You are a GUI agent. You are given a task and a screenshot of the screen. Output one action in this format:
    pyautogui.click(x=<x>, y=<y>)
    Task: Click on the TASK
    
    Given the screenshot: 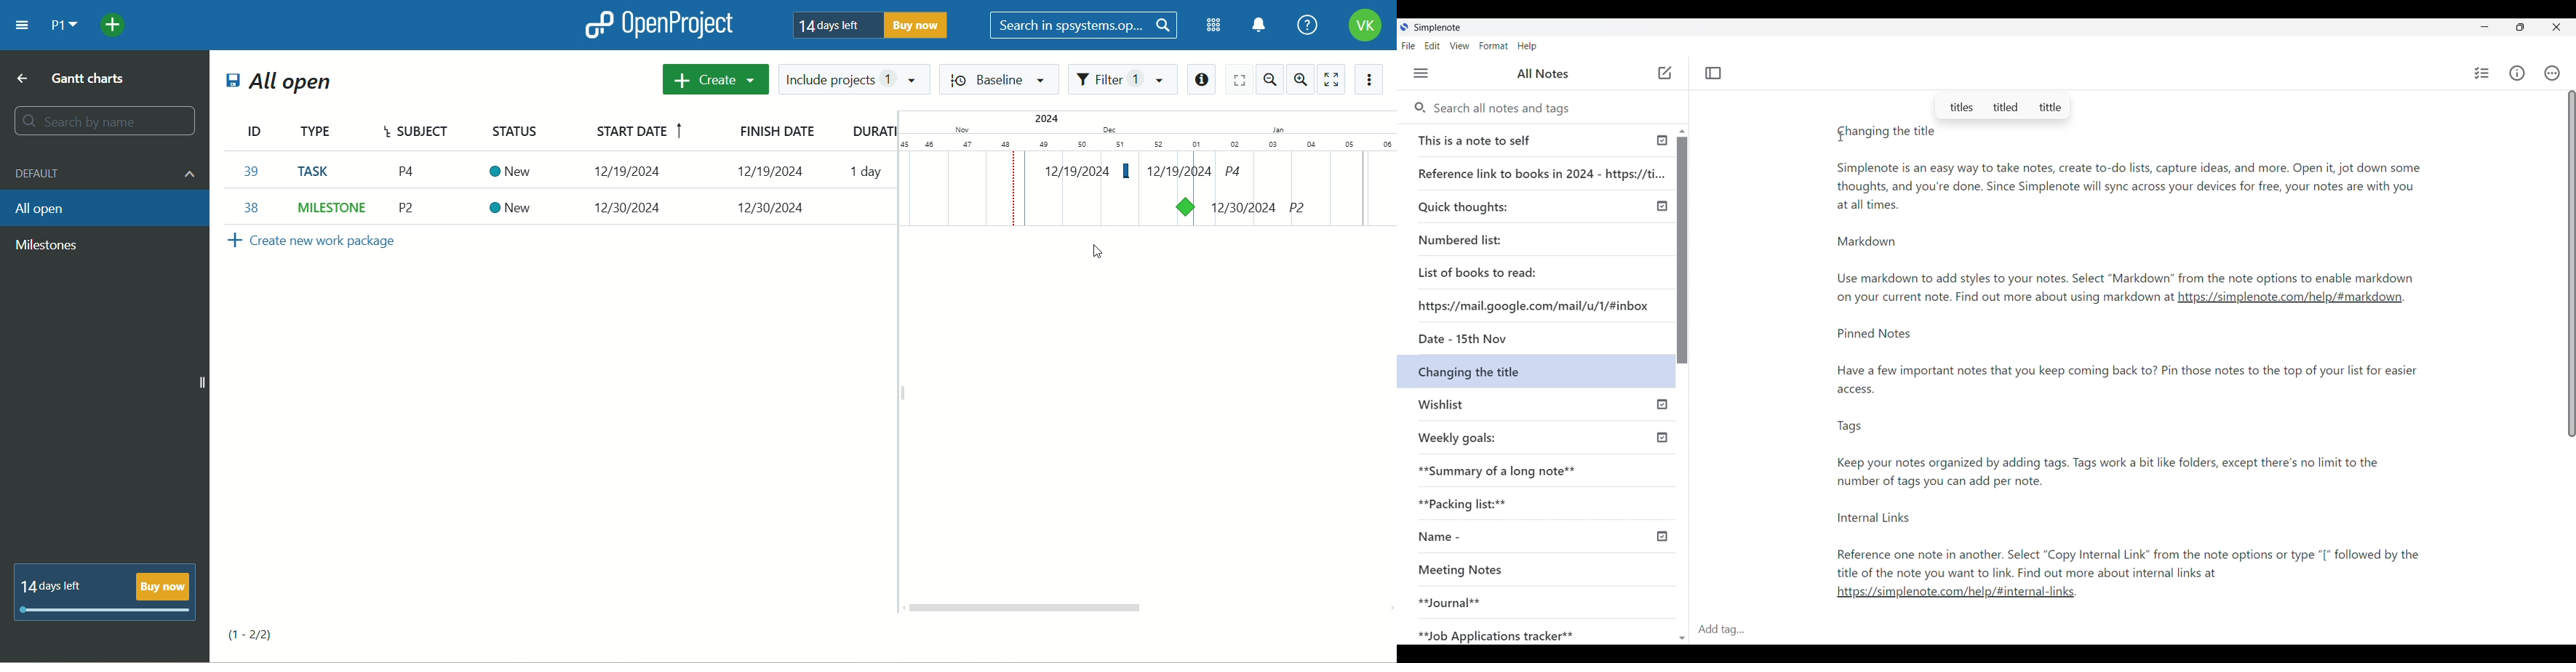 What is the action you would take?
    pyautogui.click(x=332, y=205)
    